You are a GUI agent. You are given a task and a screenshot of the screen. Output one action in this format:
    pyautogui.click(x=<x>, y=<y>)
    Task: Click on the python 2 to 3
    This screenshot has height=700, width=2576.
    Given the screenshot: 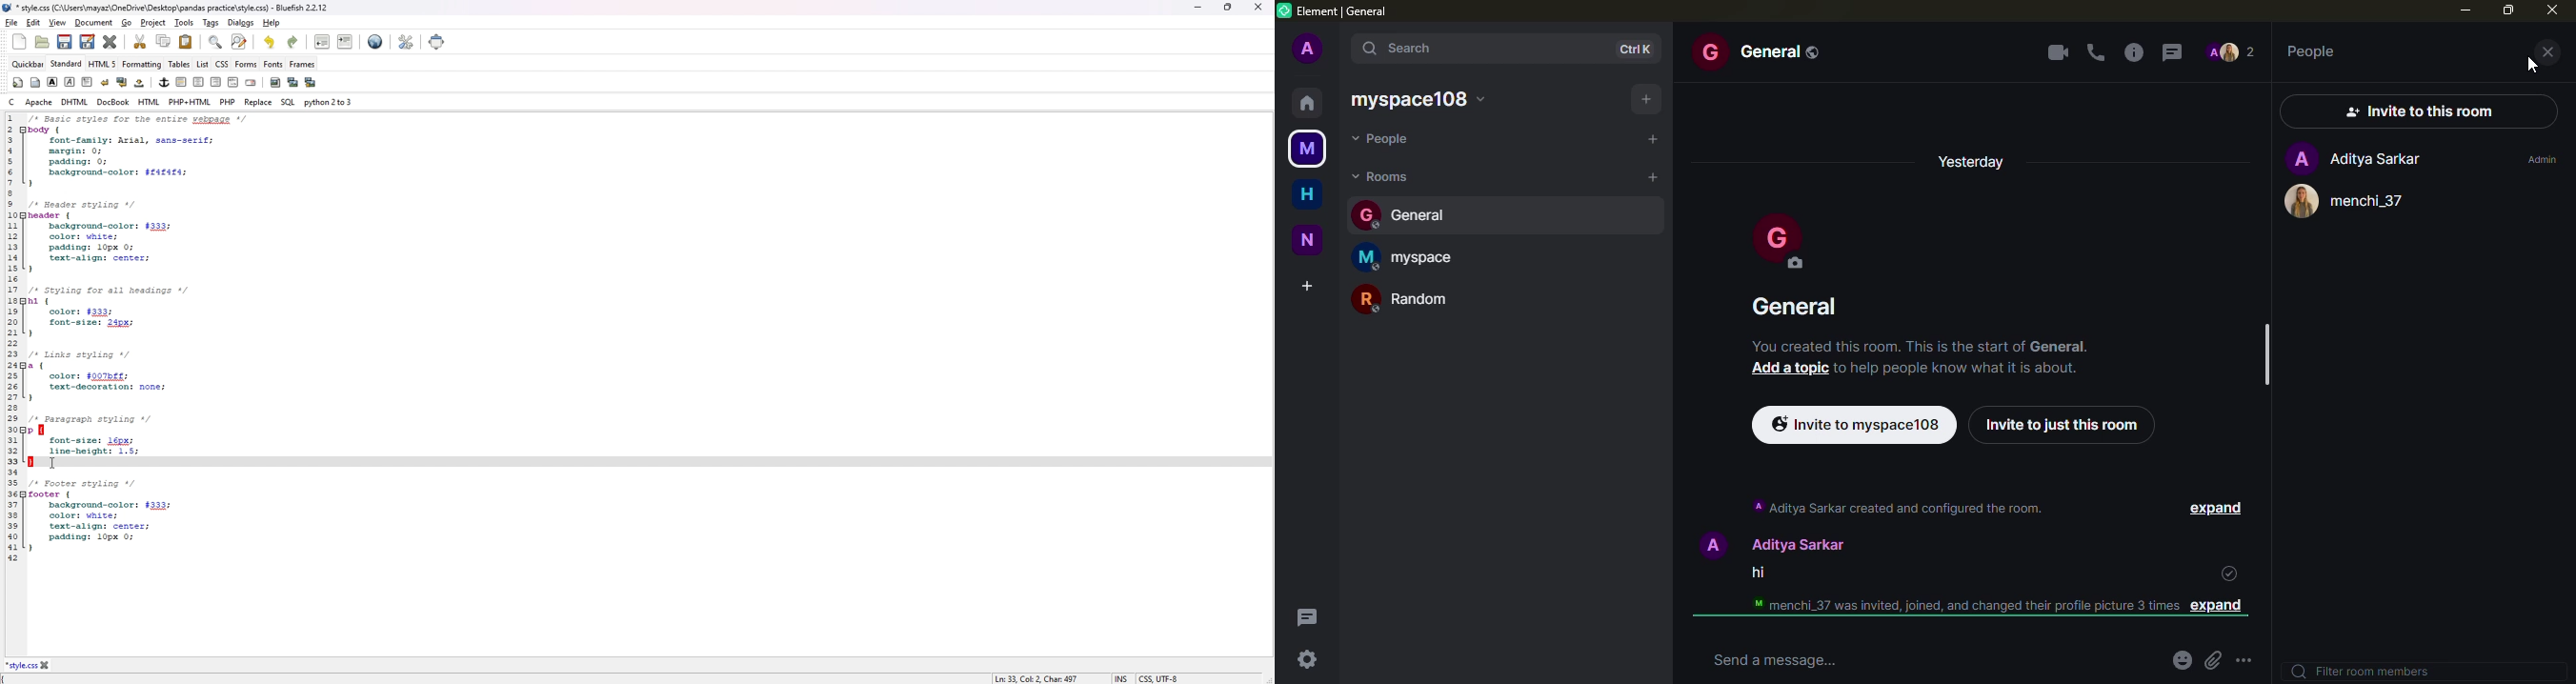 What is the action you would take?
    pyautogui.click(x=329, y=102)
    